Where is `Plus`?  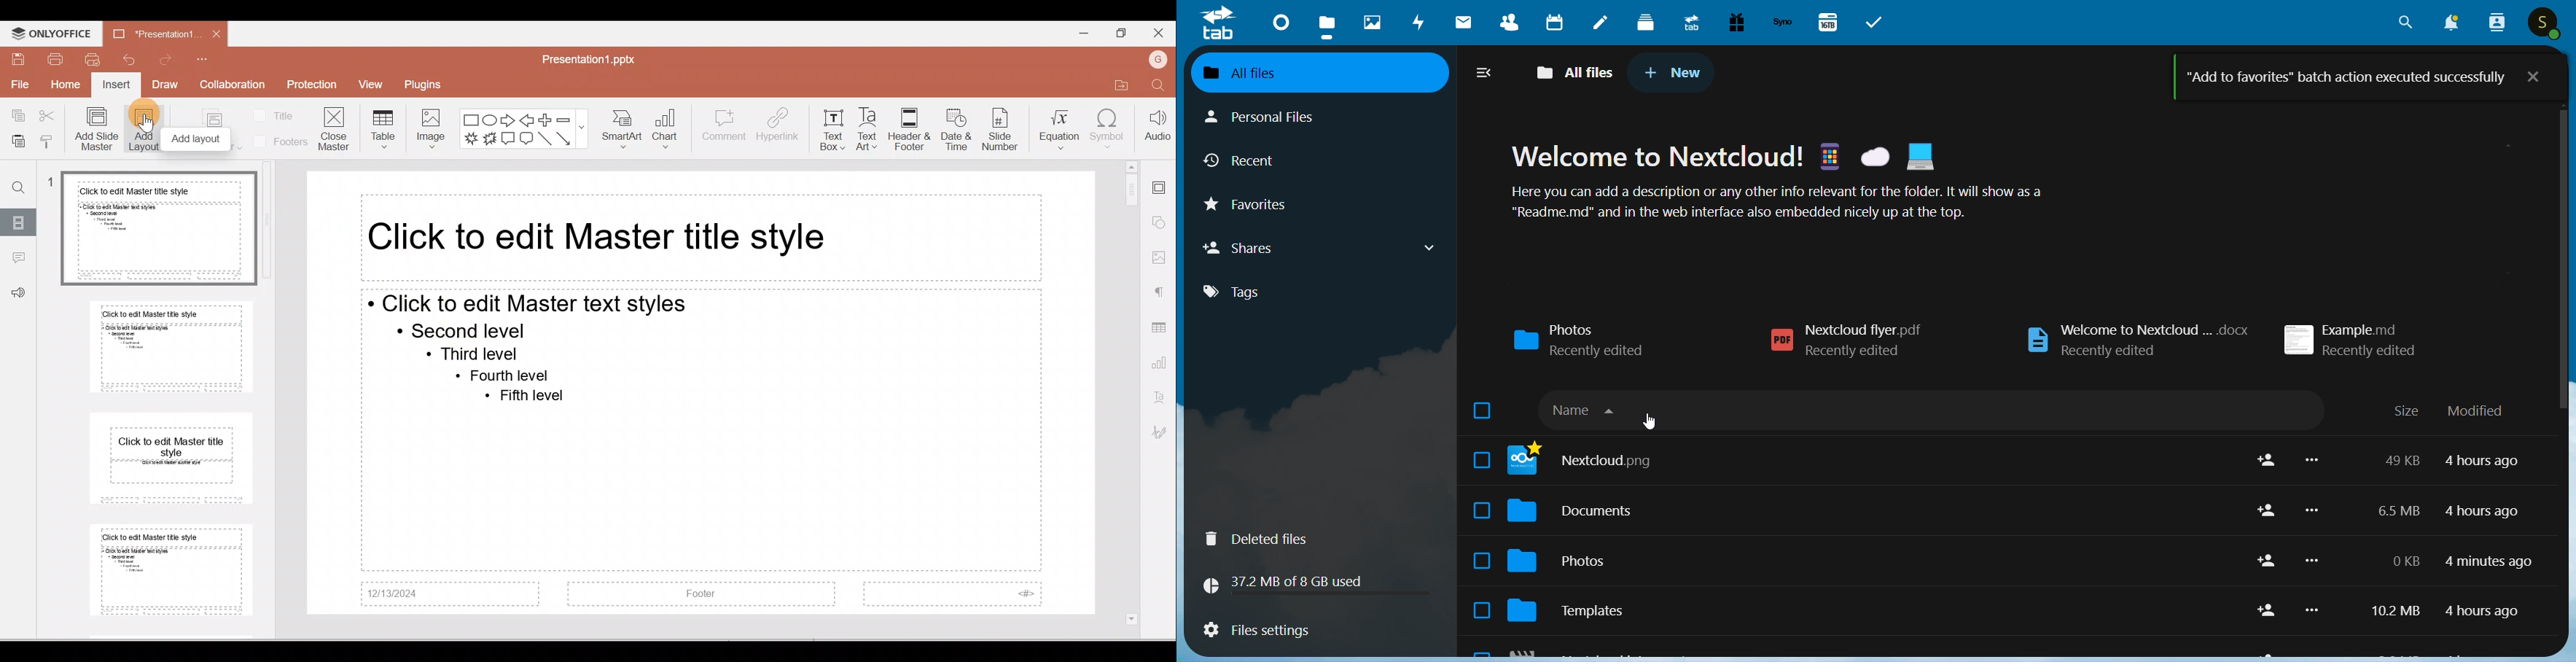
Plus is located at coordinates (545, 119).